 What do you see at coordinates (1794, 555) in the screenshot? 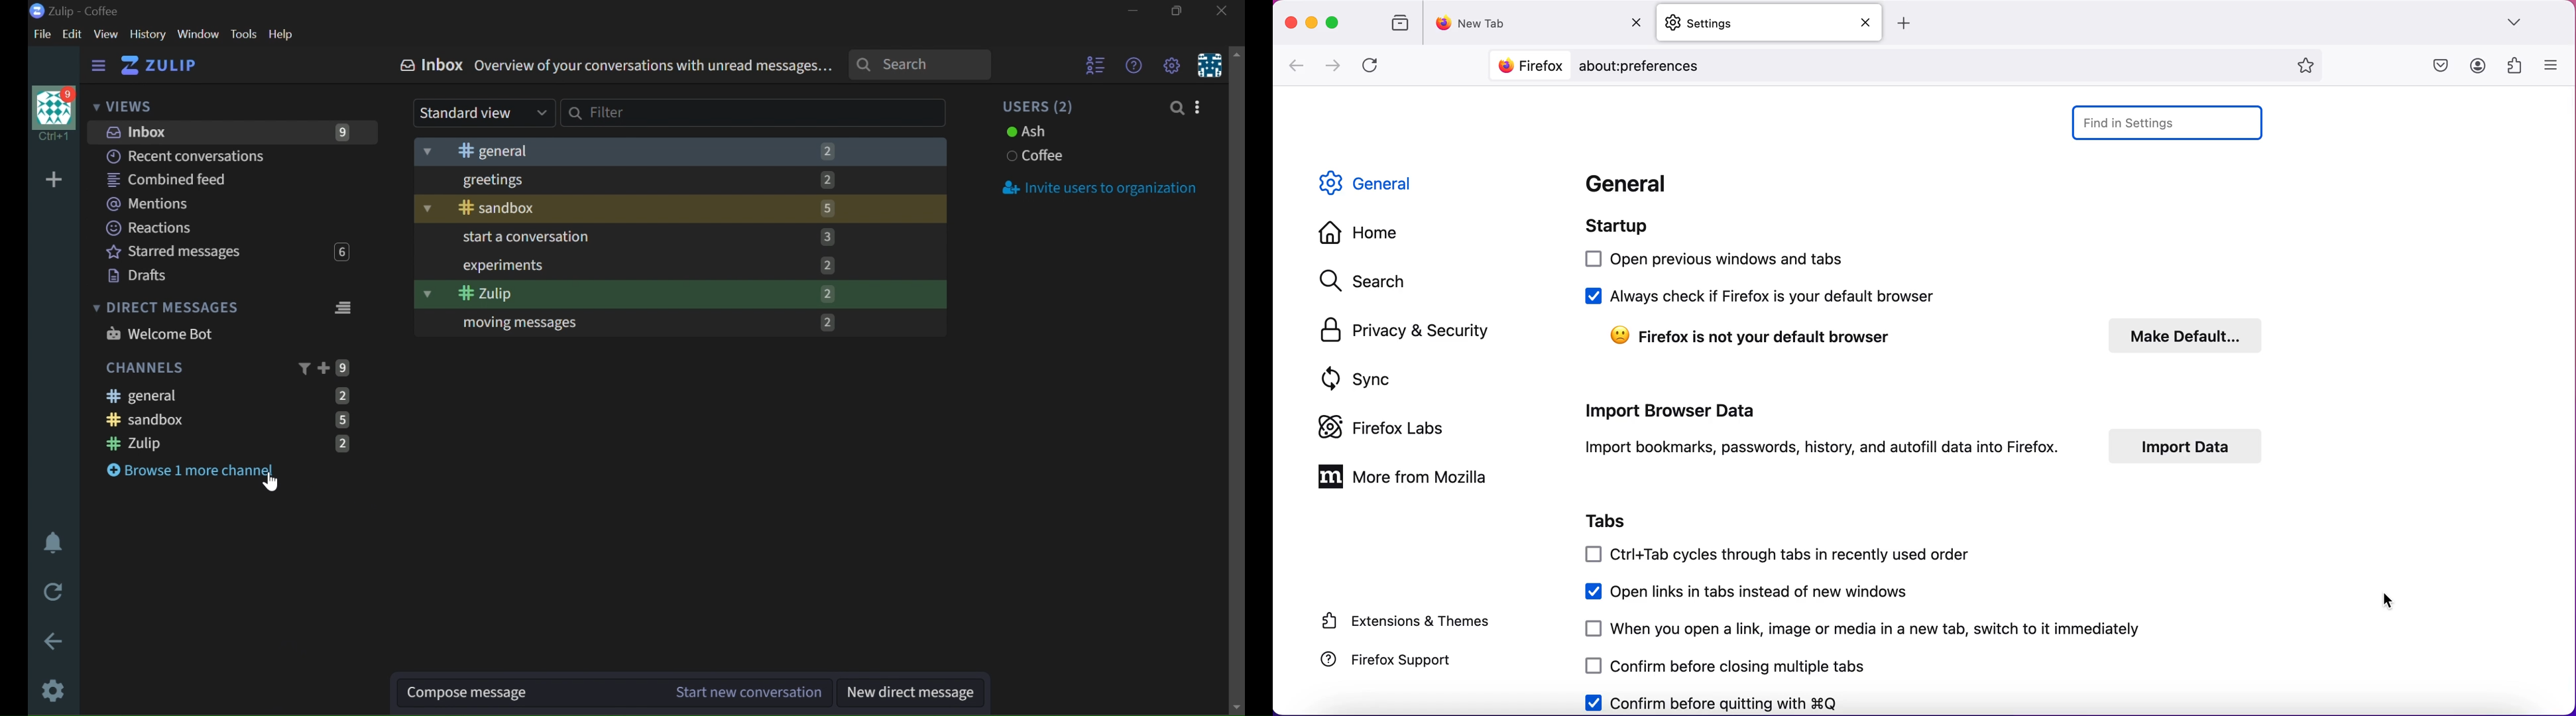
I see `ctrol+tab cycles through tabs in recently used order` at bounding box center [1794, 555].